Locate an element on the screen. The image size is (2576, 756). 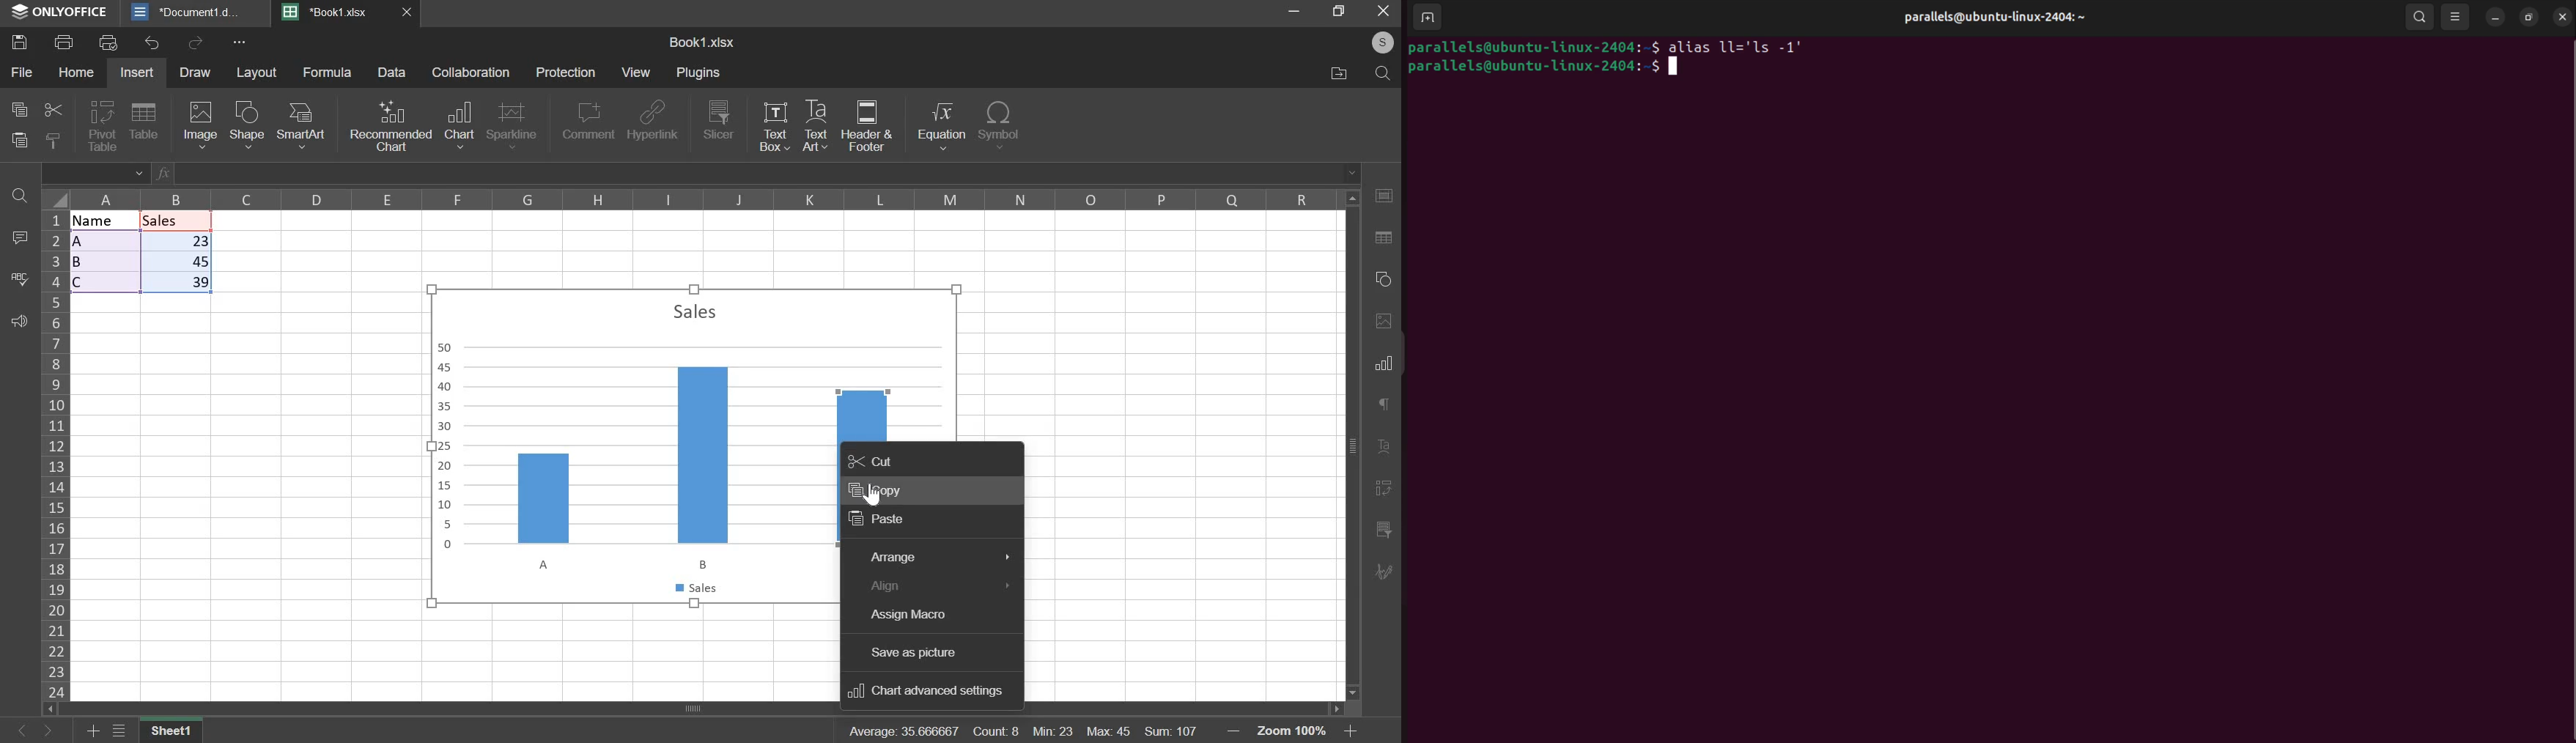
Search/Replace Tool is located at coordinates (1382, 239).